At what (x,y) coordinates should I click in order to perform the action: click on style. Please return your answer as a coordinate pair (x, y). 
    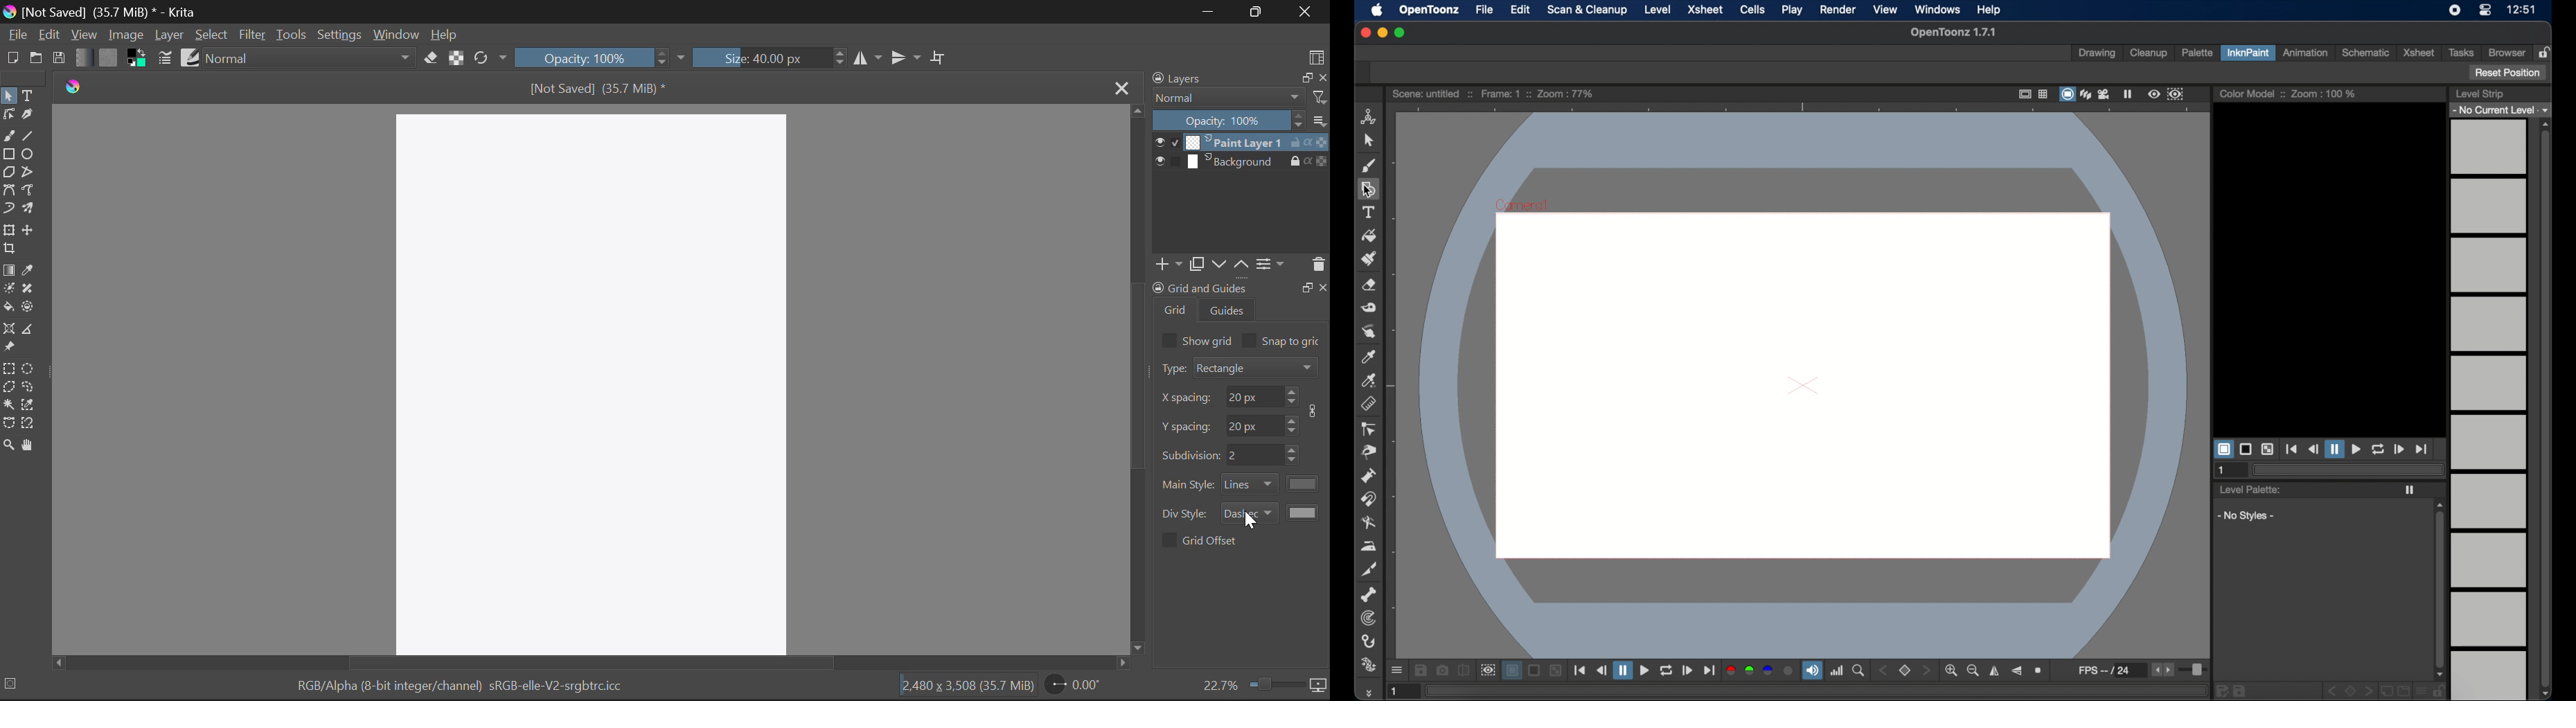
    Looking at the image, I should click on (1250, 484).